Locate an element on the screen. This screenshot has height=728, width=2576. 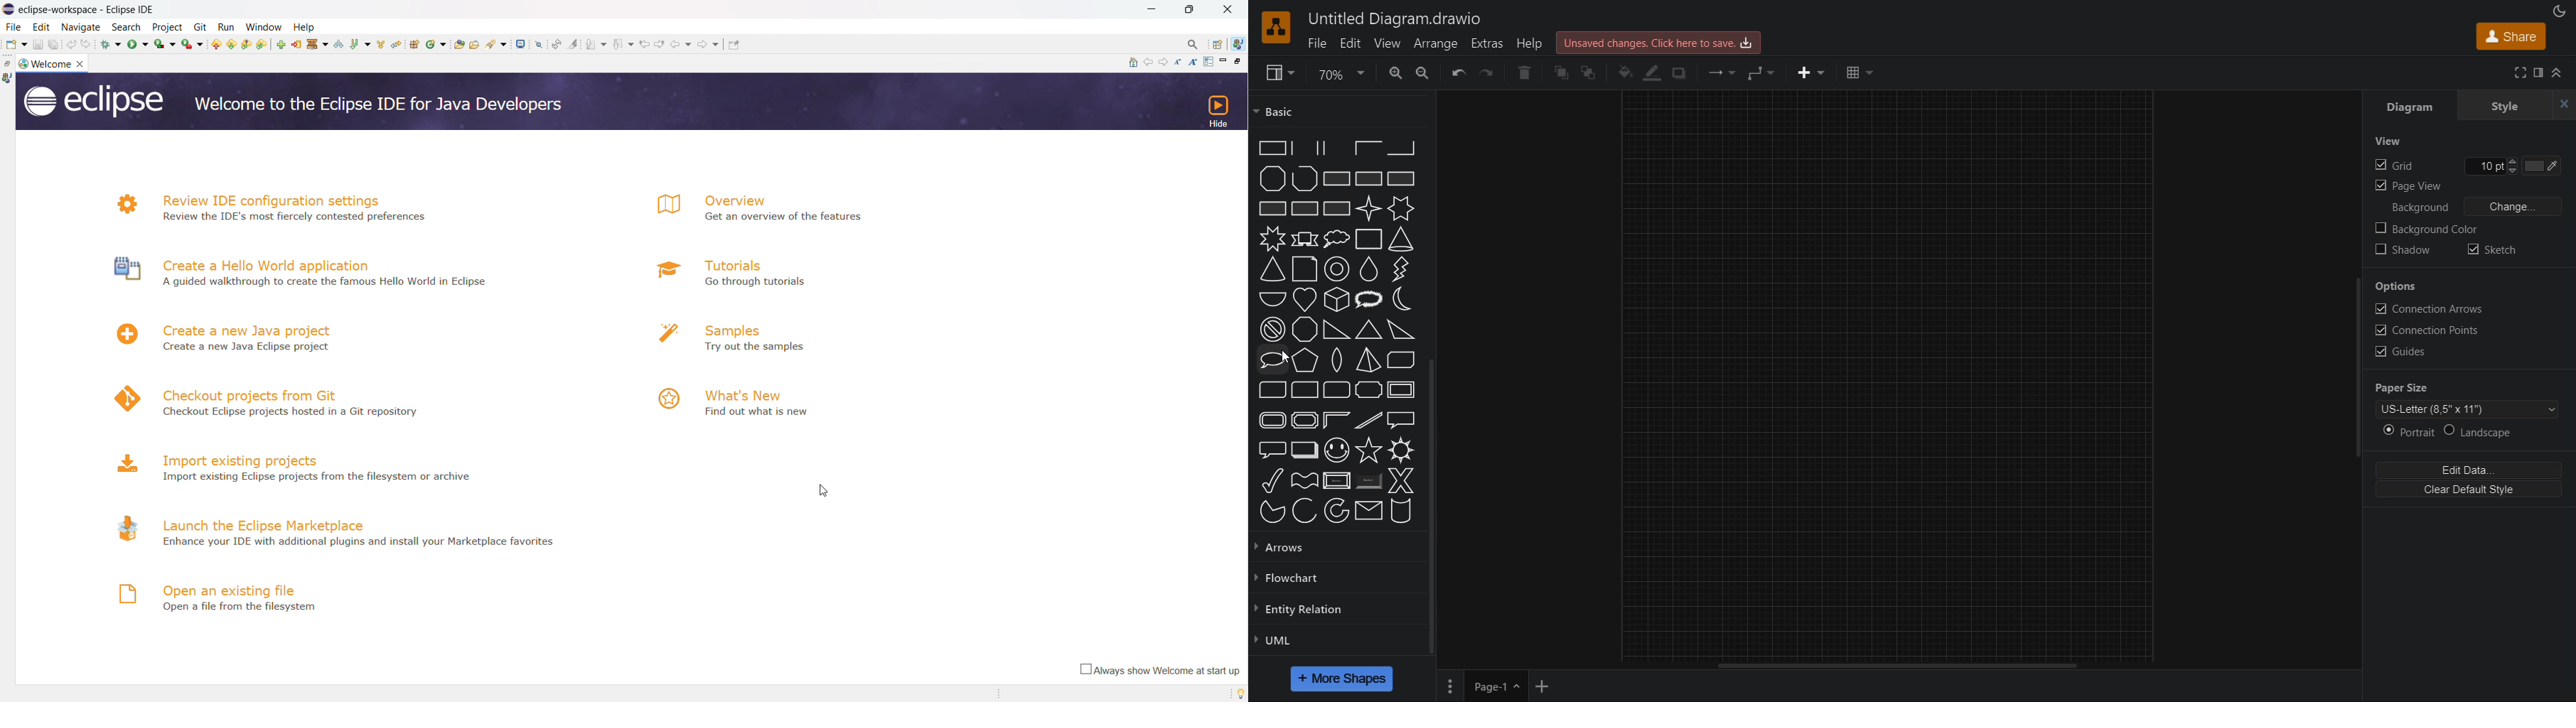
Grid size is located at coordinates (2488, 165).